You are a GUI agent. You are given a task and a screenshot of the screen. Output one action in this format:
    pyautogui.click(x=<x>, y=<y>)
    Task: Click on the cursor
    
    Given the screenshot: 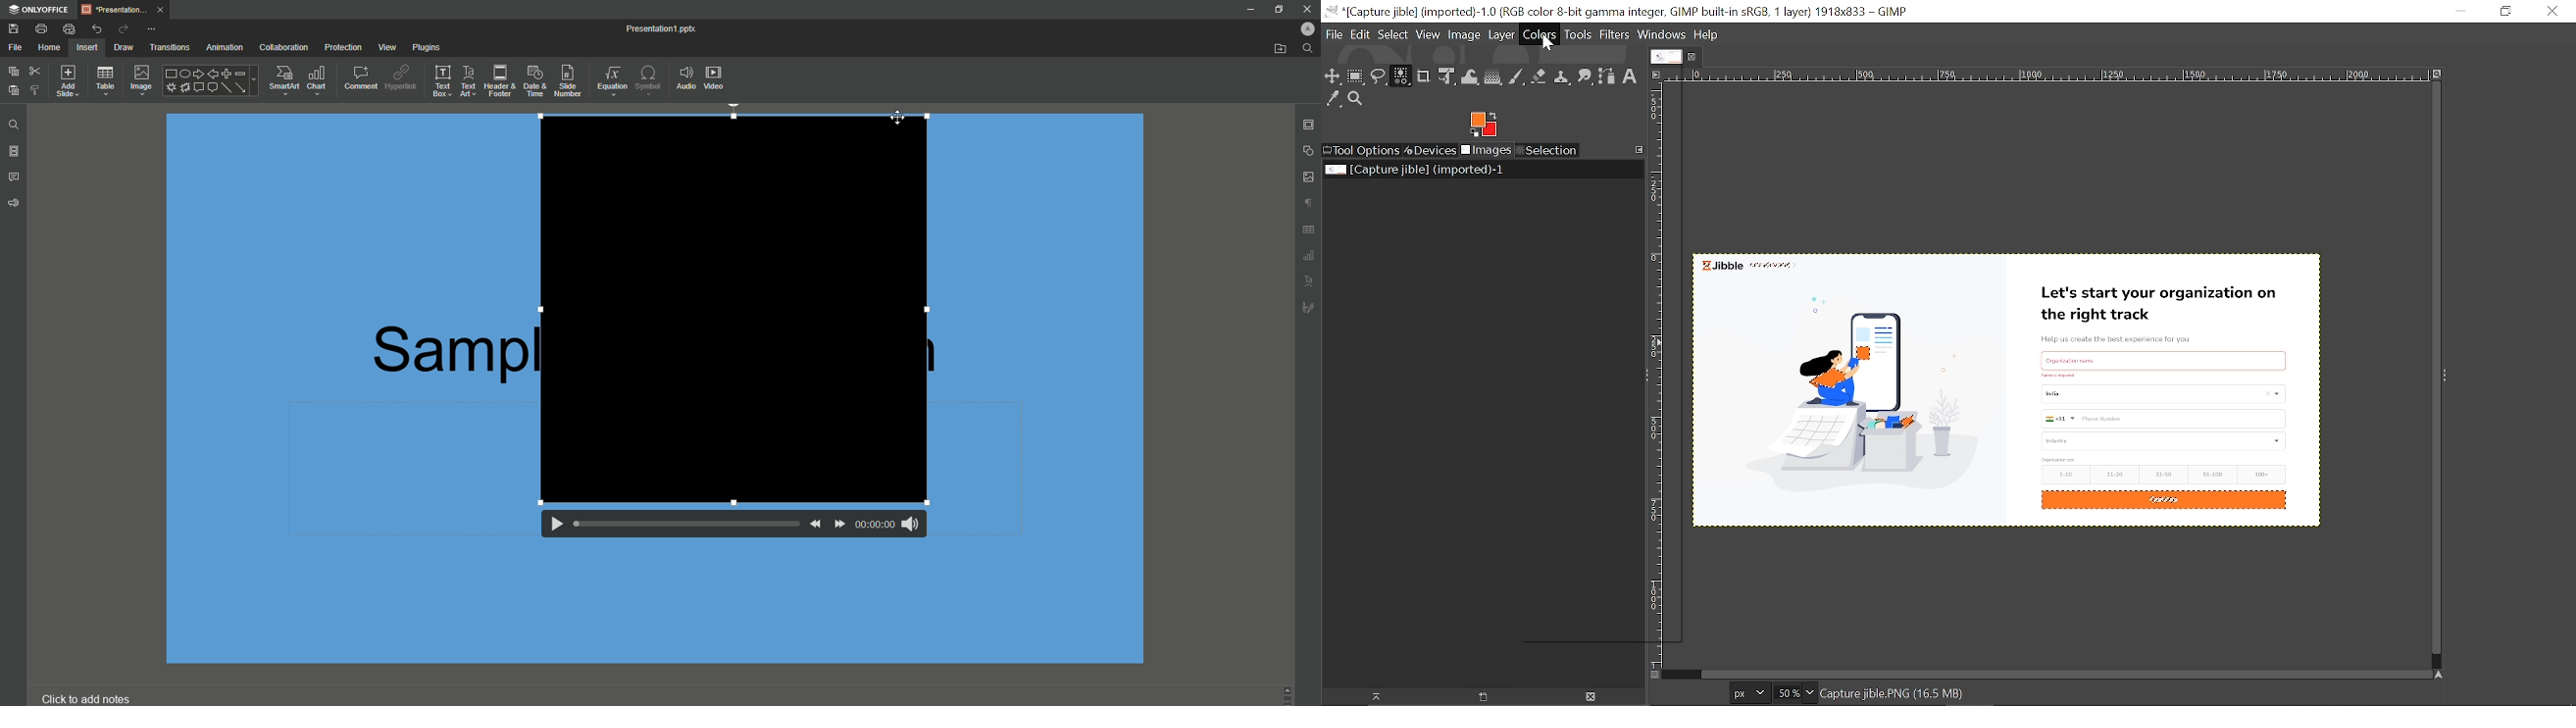 What is the action you would take?
    pyautogui.click(x=900, y=116)
    